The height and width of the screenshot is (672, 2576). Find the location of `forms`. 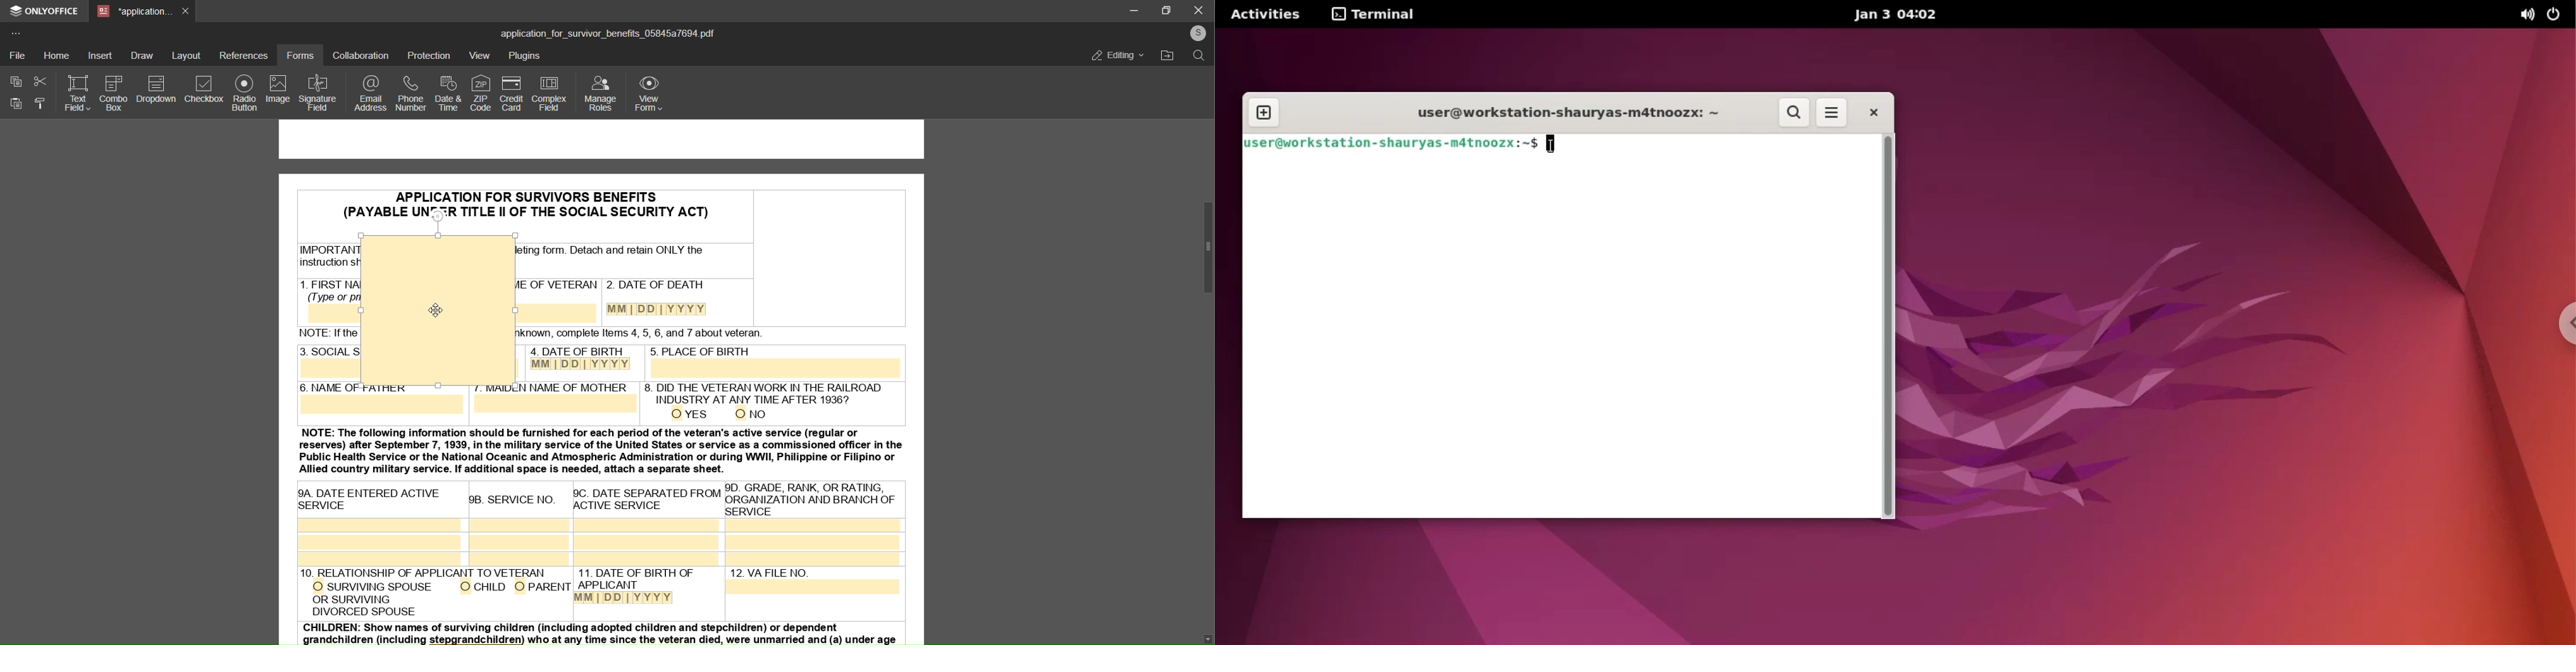

forms is located at coordinates (300, 55).